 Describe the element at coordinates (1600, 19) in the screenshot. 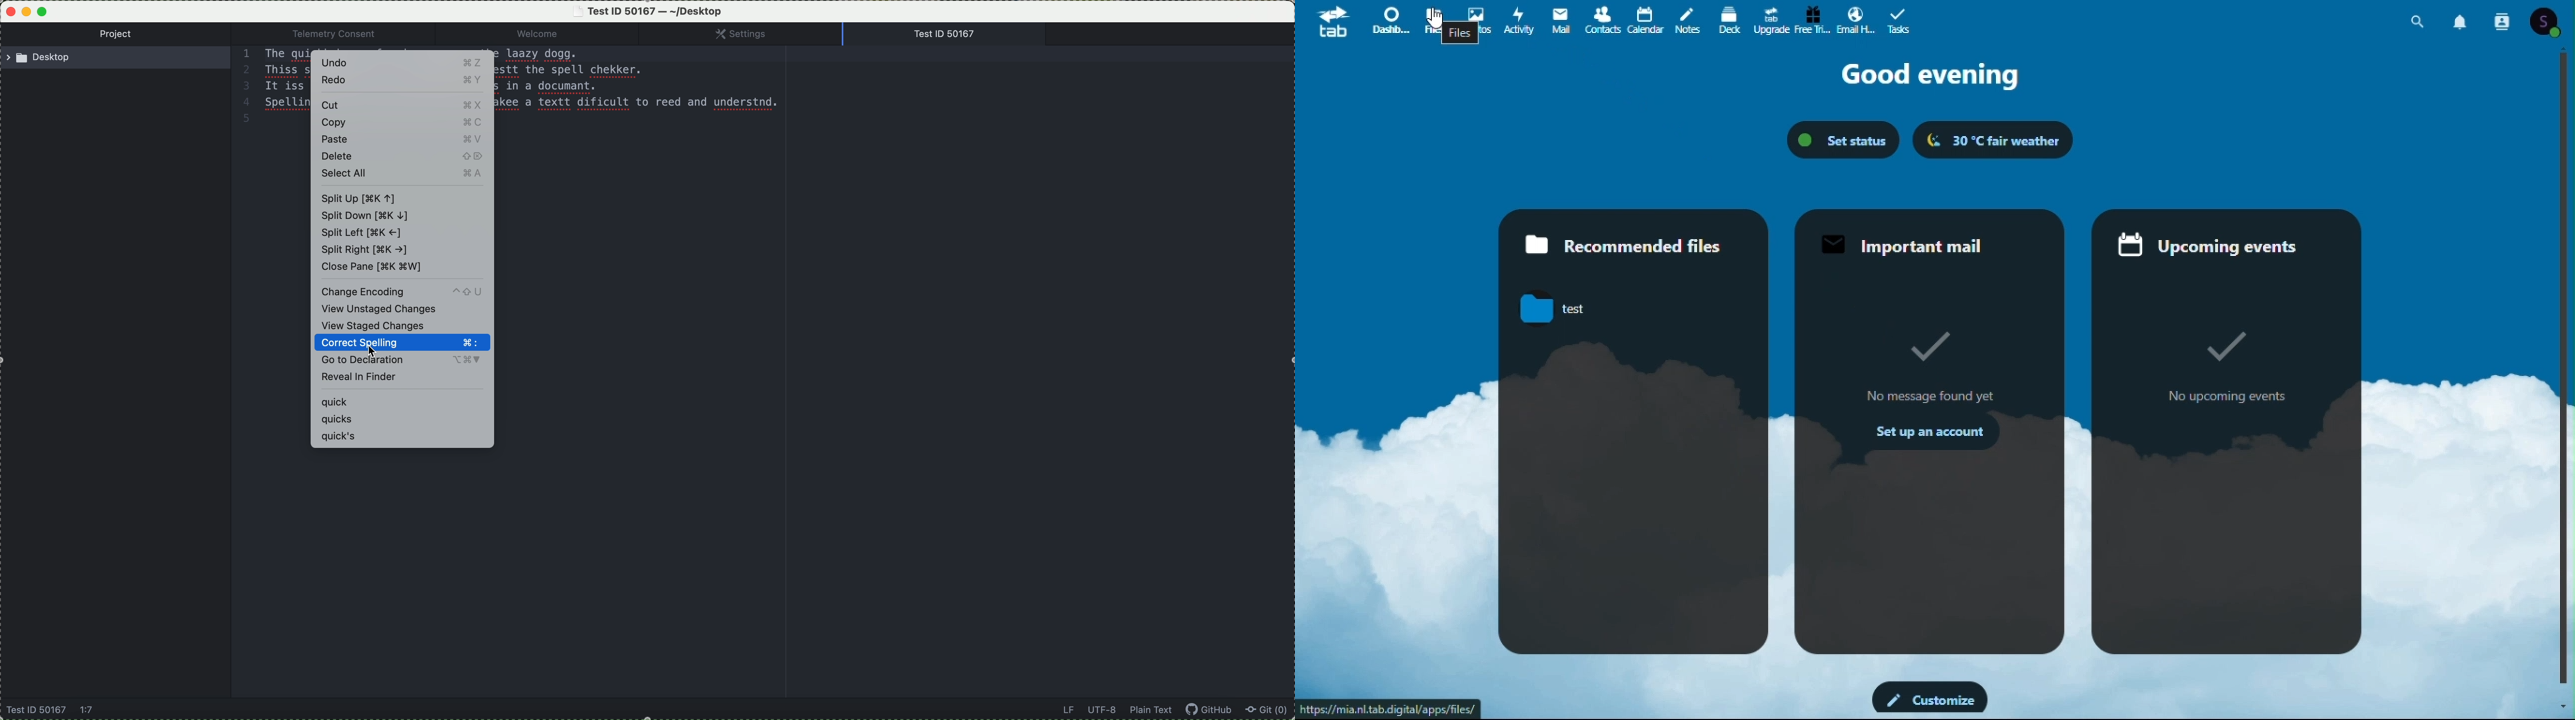

I see `Contacts` at that location.